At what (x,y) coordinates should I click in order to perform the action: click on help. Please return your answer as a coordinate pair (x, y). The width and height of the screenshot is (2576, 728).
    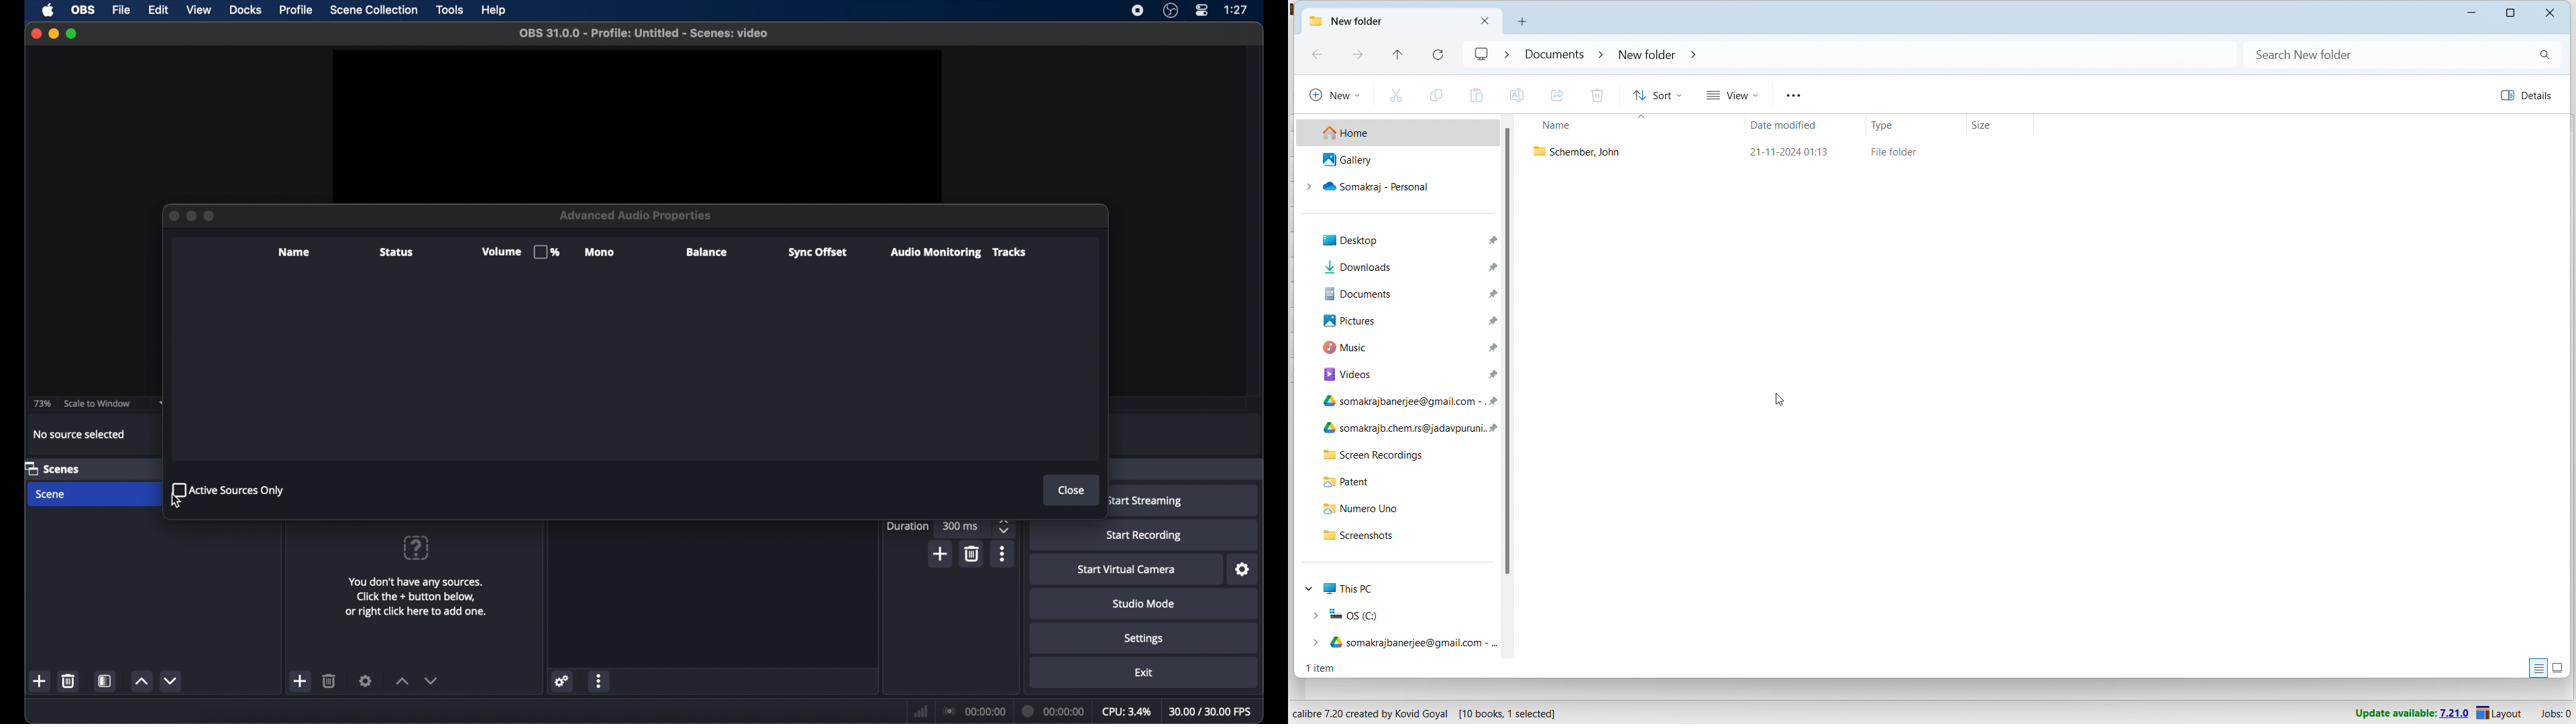
    Looking at the image, I should click on (494, 10).